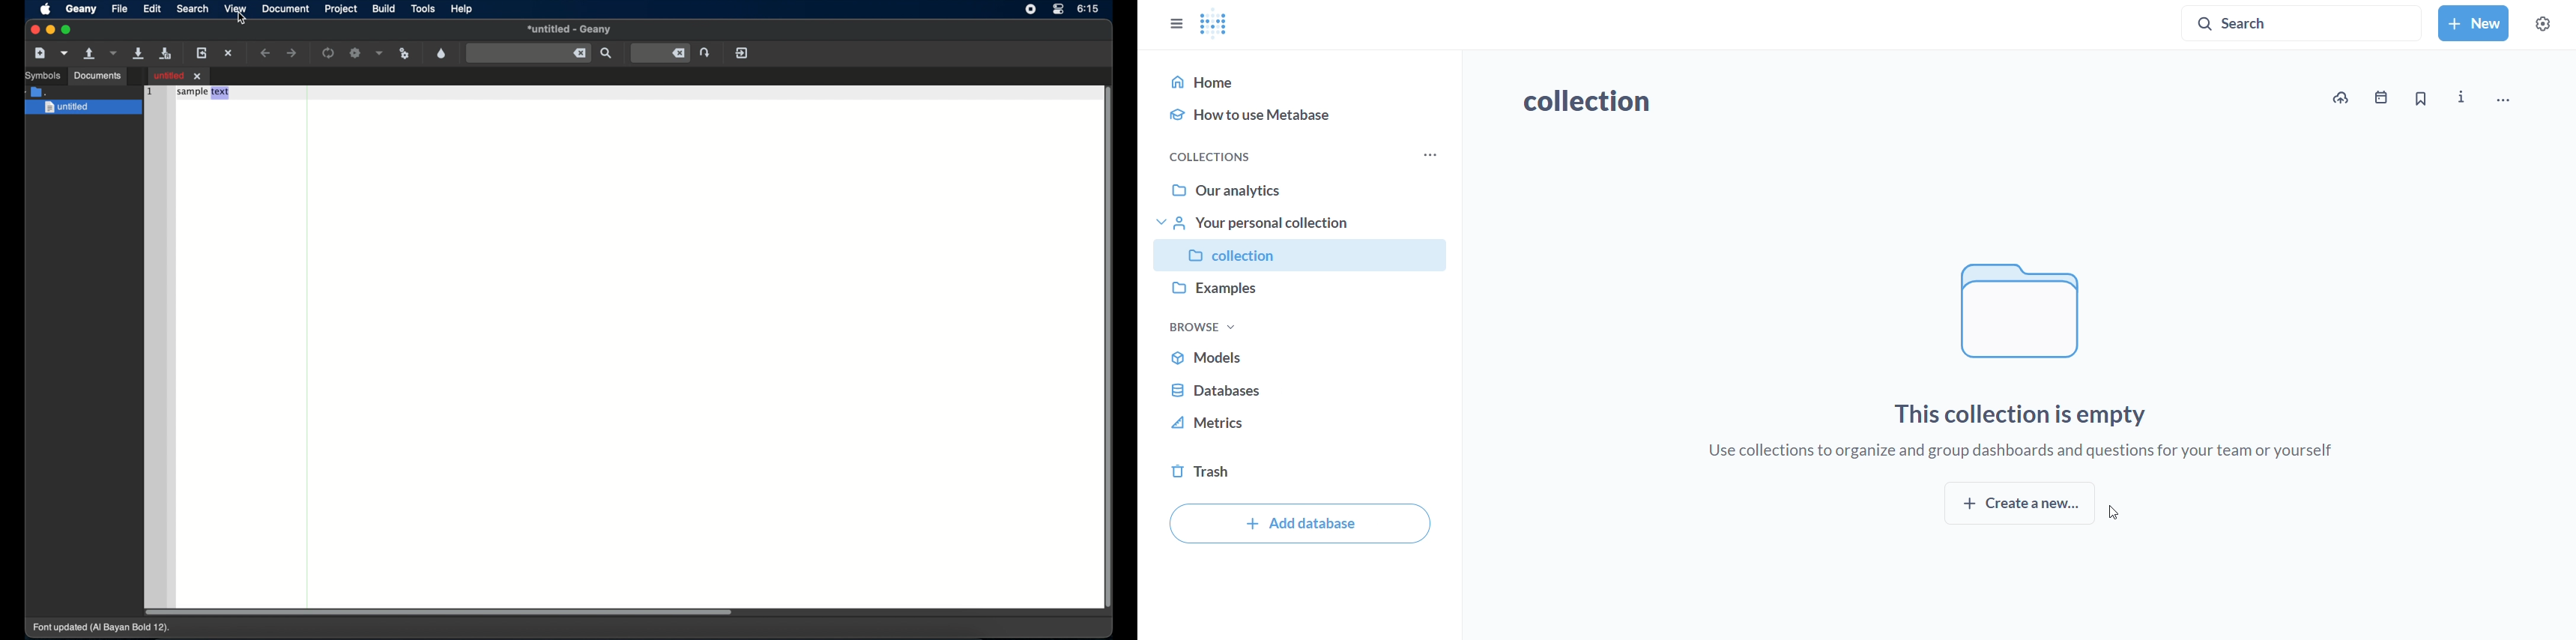 The image size is (2576, 644). What do you see at coordinates (293, 53) in the screenshot?
I see `navigate forward a location` at bounding box center [293, 53].